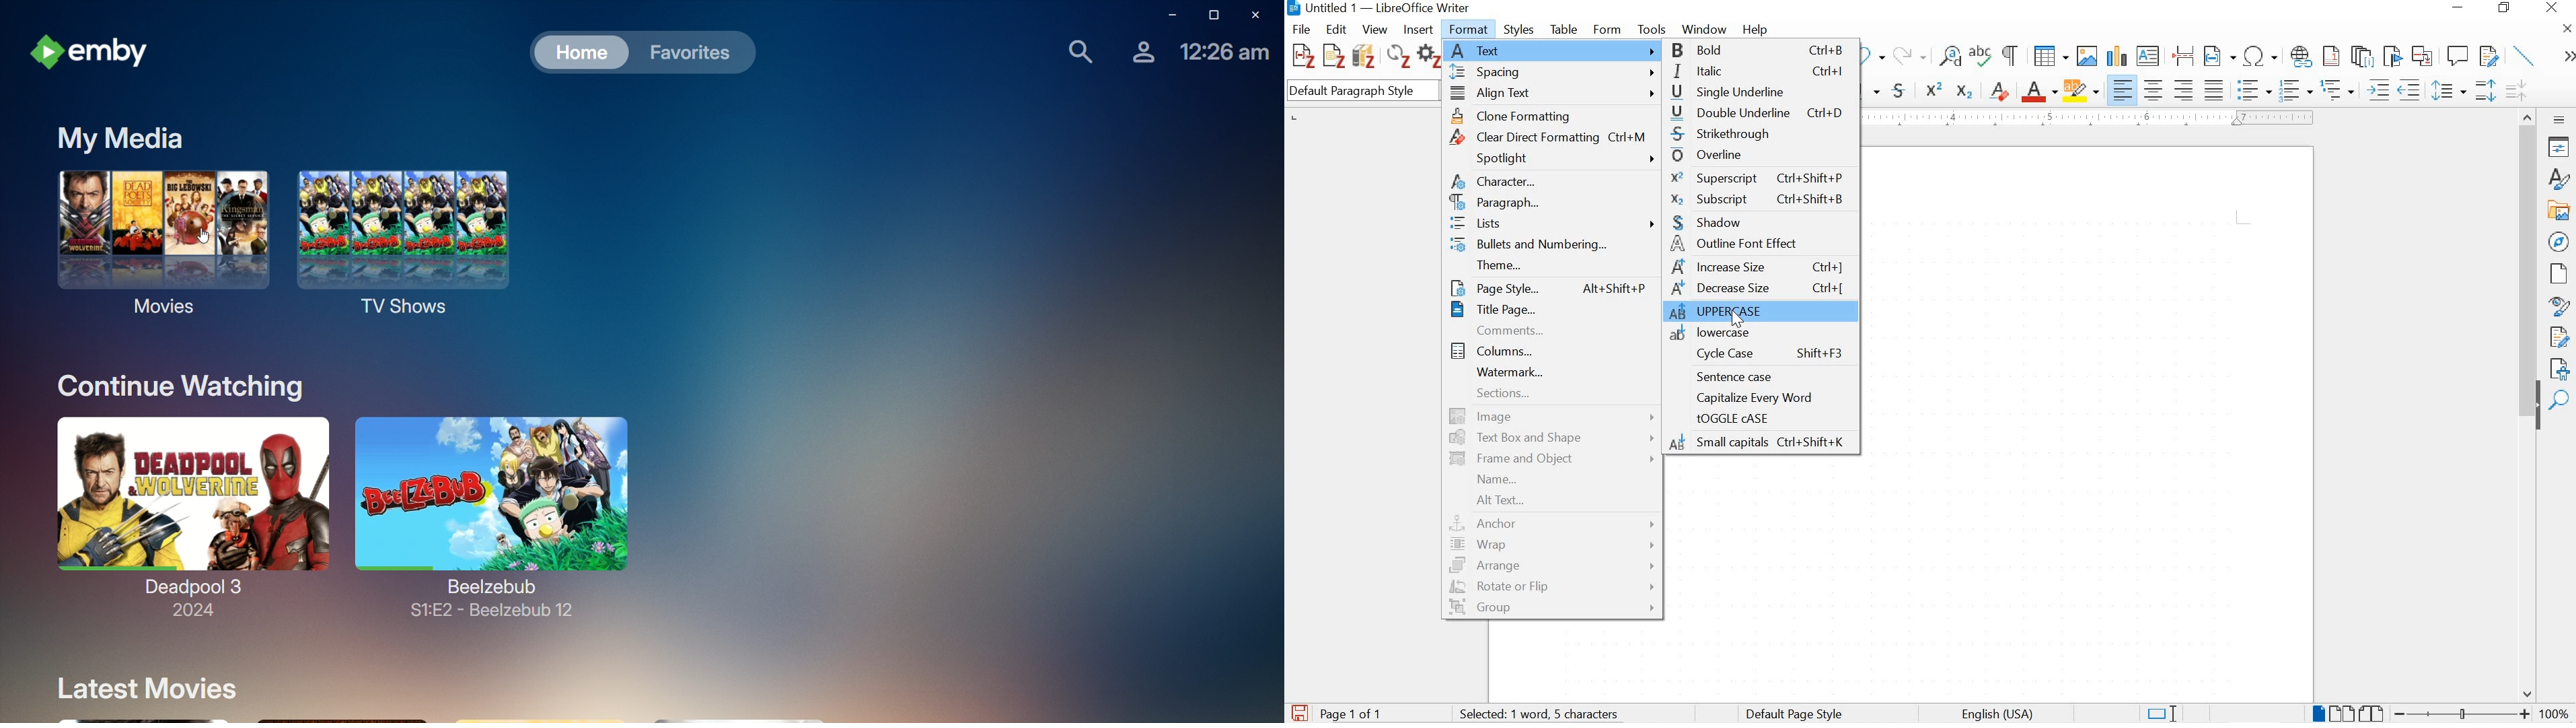  Describe the element at coordinates (1553, 73) in the screenshot. I see `spacing` at that location.